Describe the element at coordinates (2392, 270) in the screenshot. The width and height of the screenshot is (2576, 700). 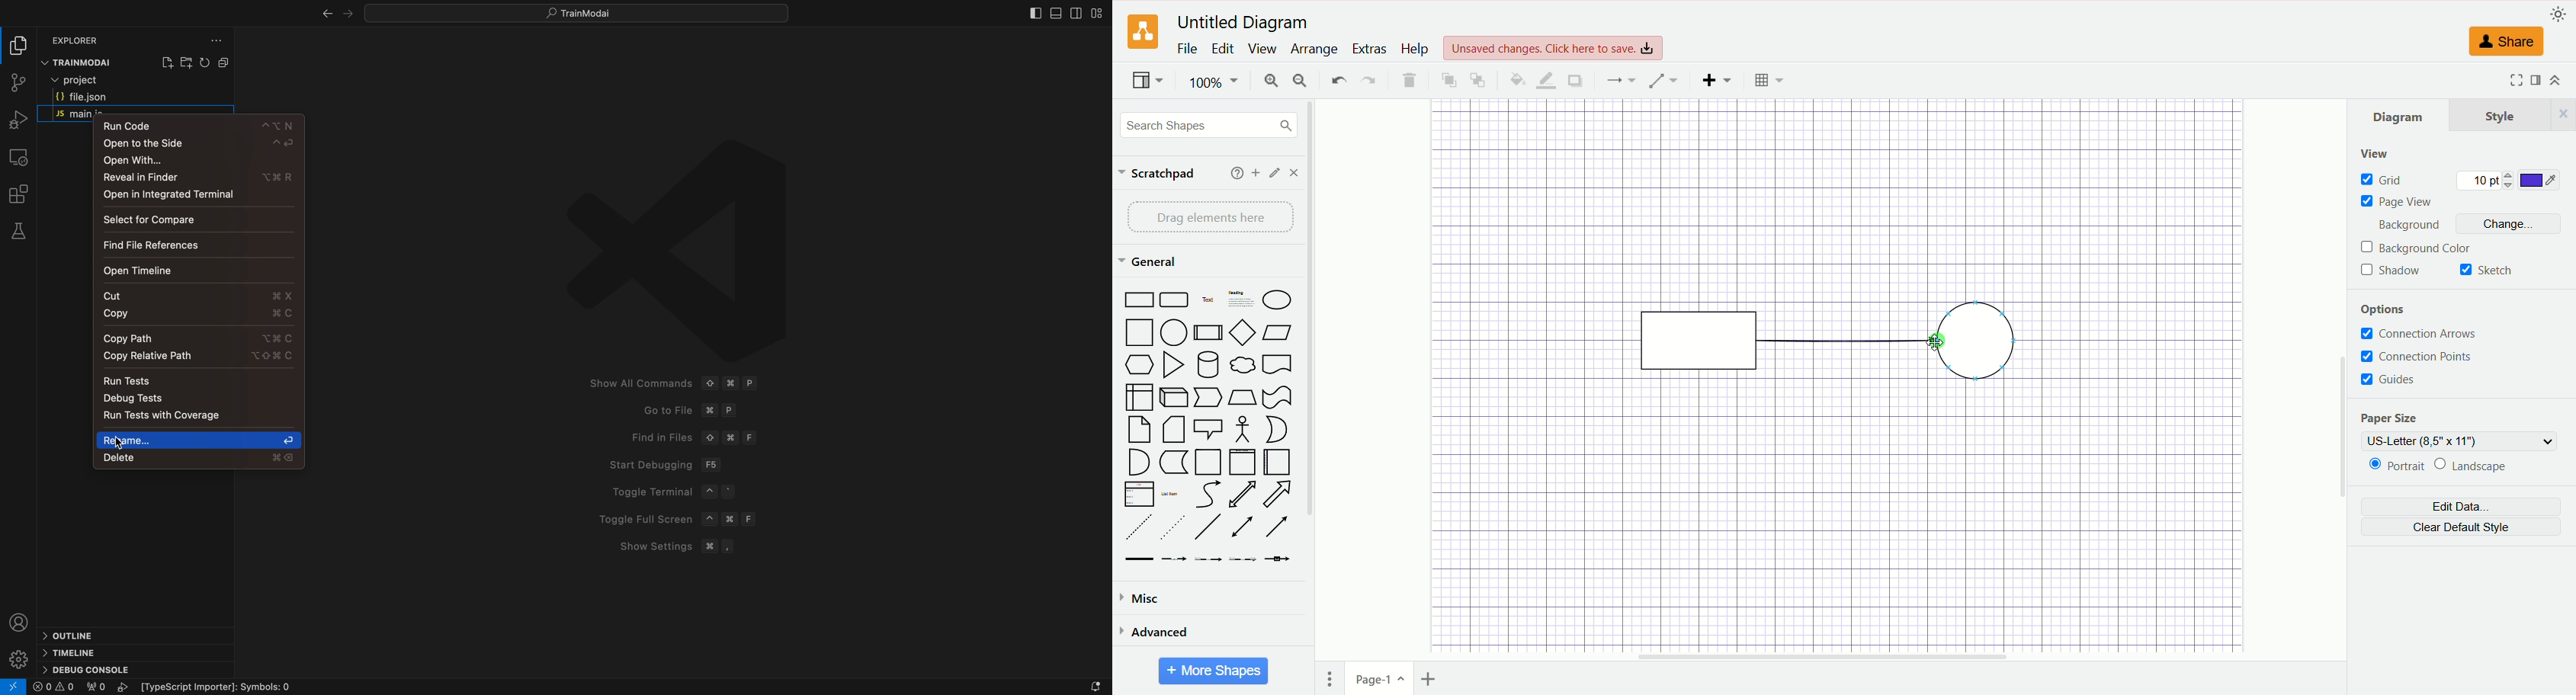
I see `shadow` at that location.